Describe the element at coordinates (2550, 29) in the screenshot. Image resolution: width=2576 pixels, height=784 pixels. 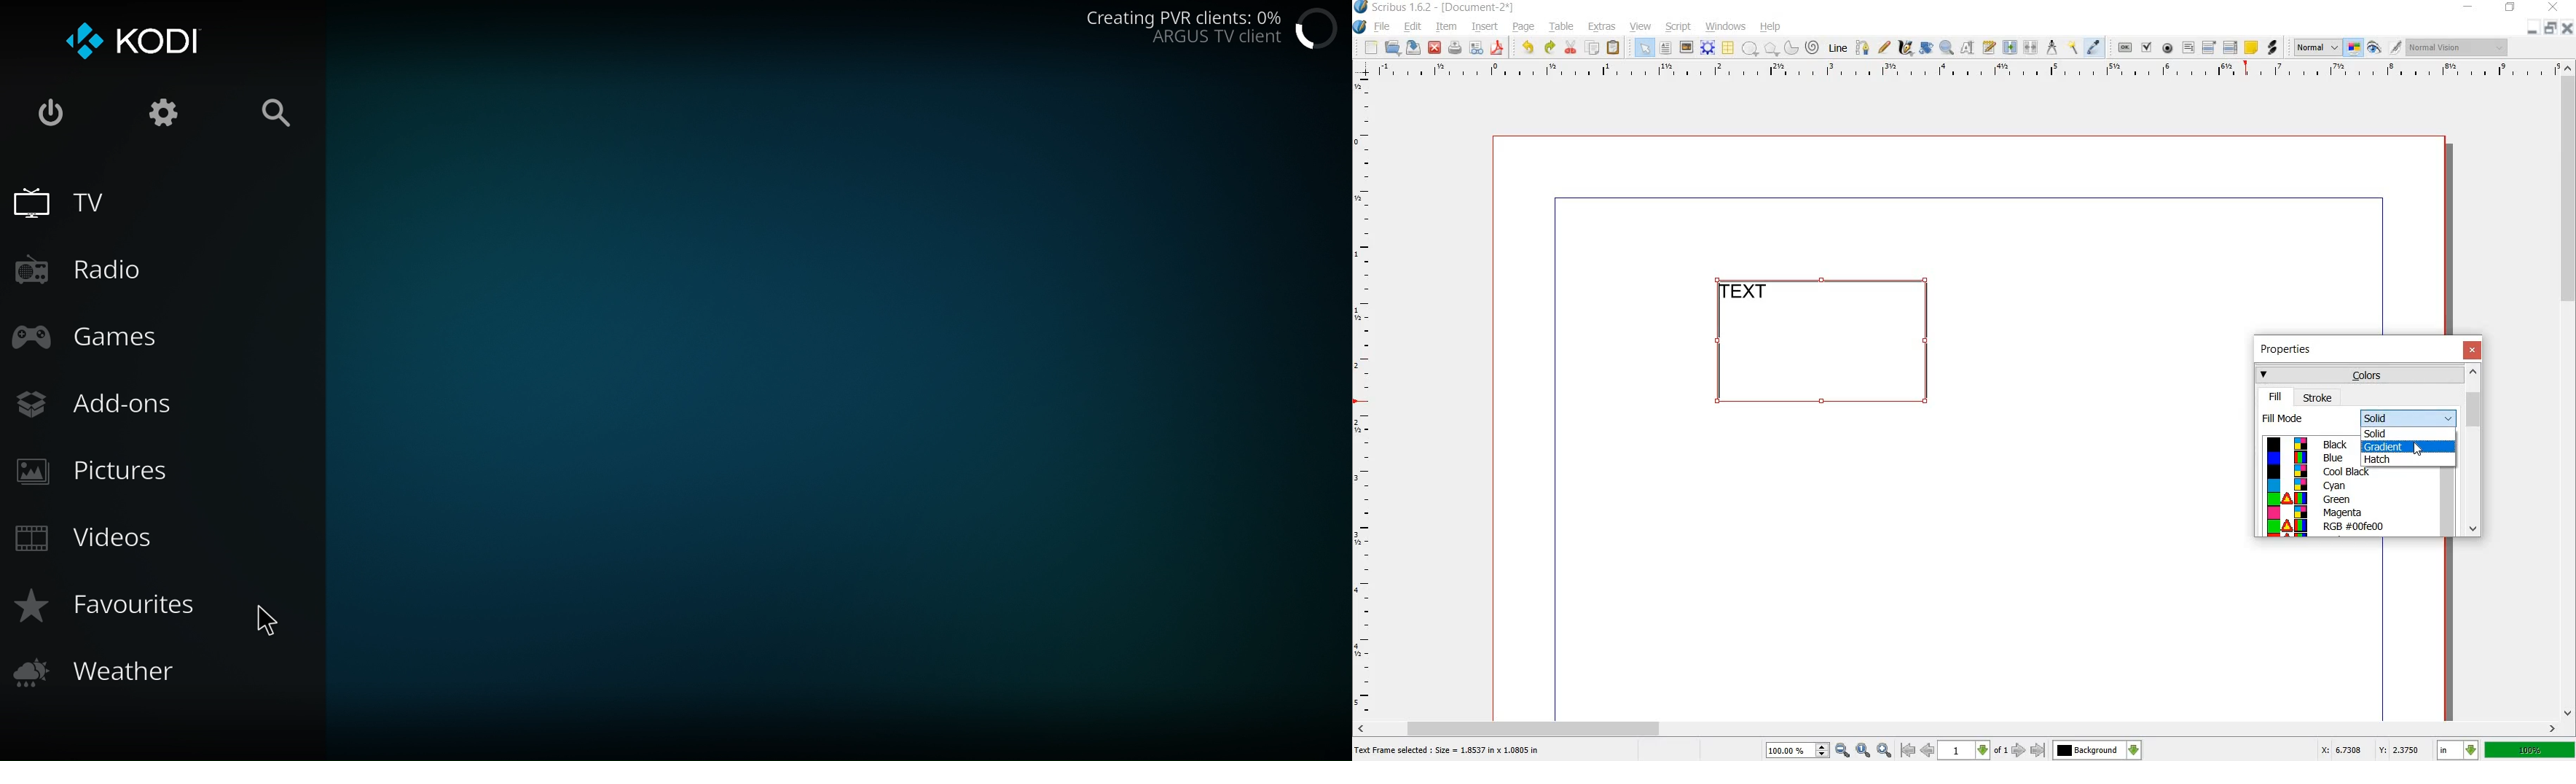
I see `restore` at that location.